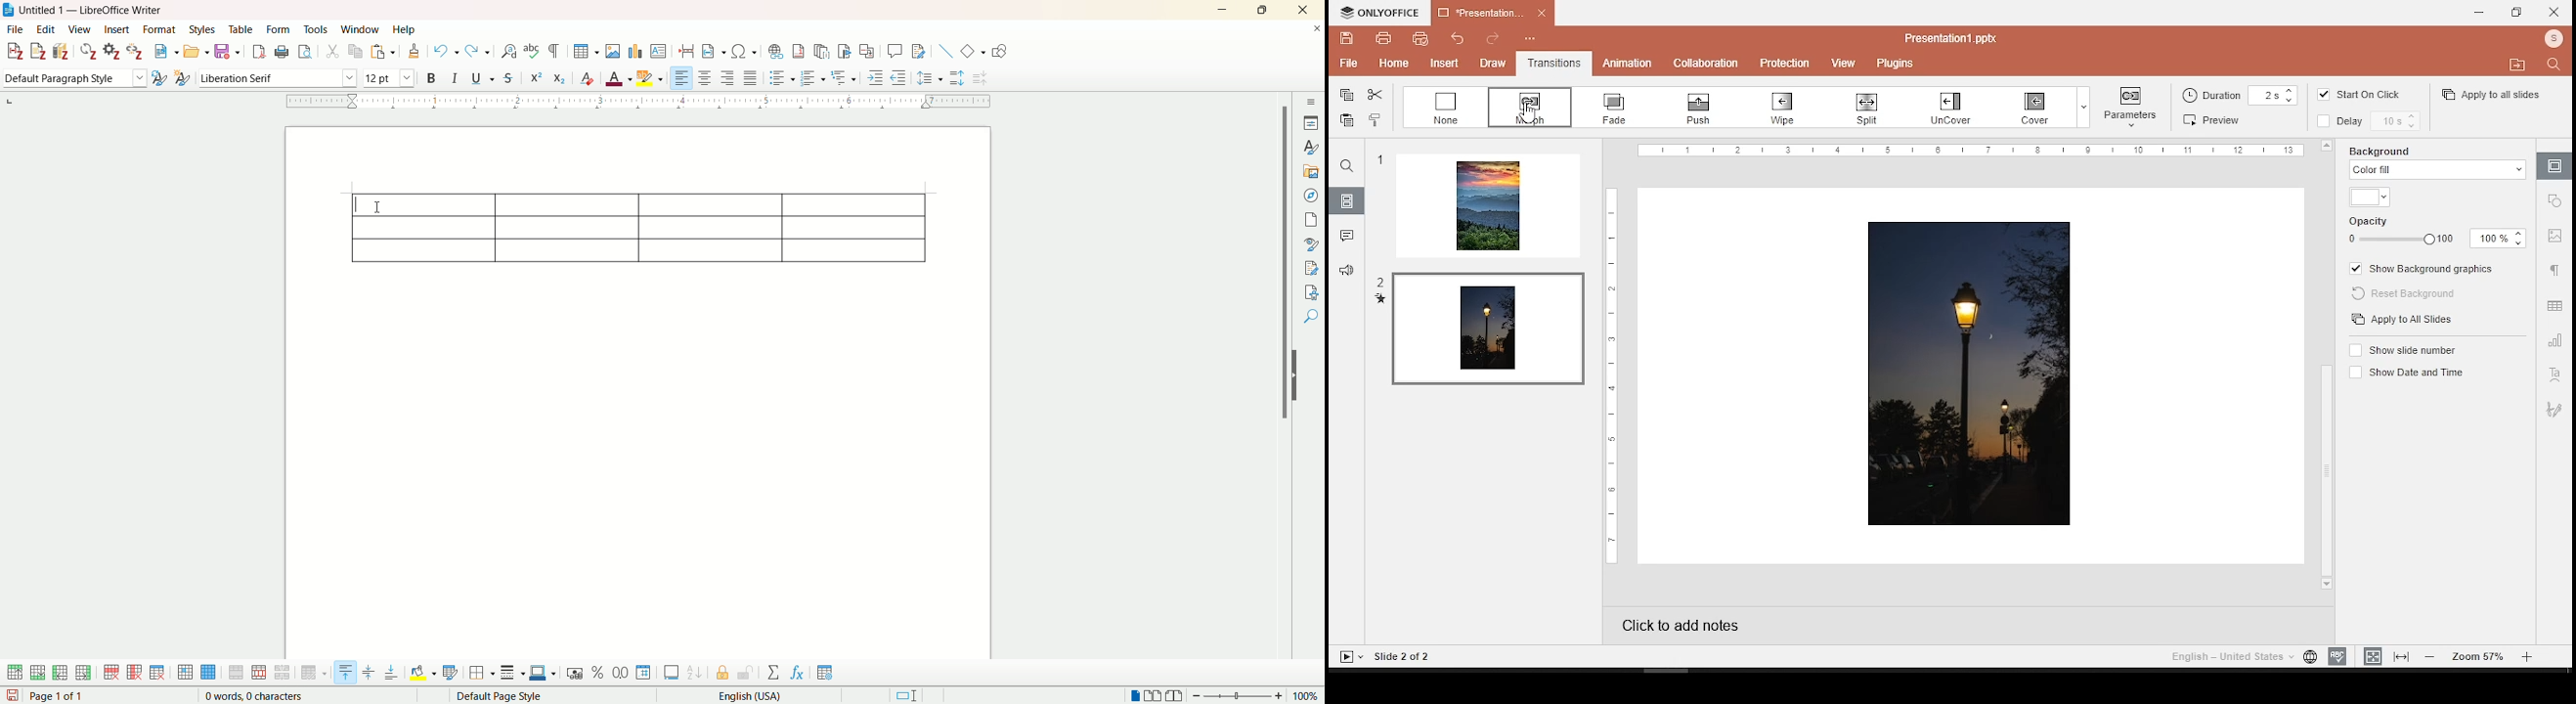 Image resolution: width=2576 pixels, height=728 pixels. I want to click on transitions, so click(1551, 63).